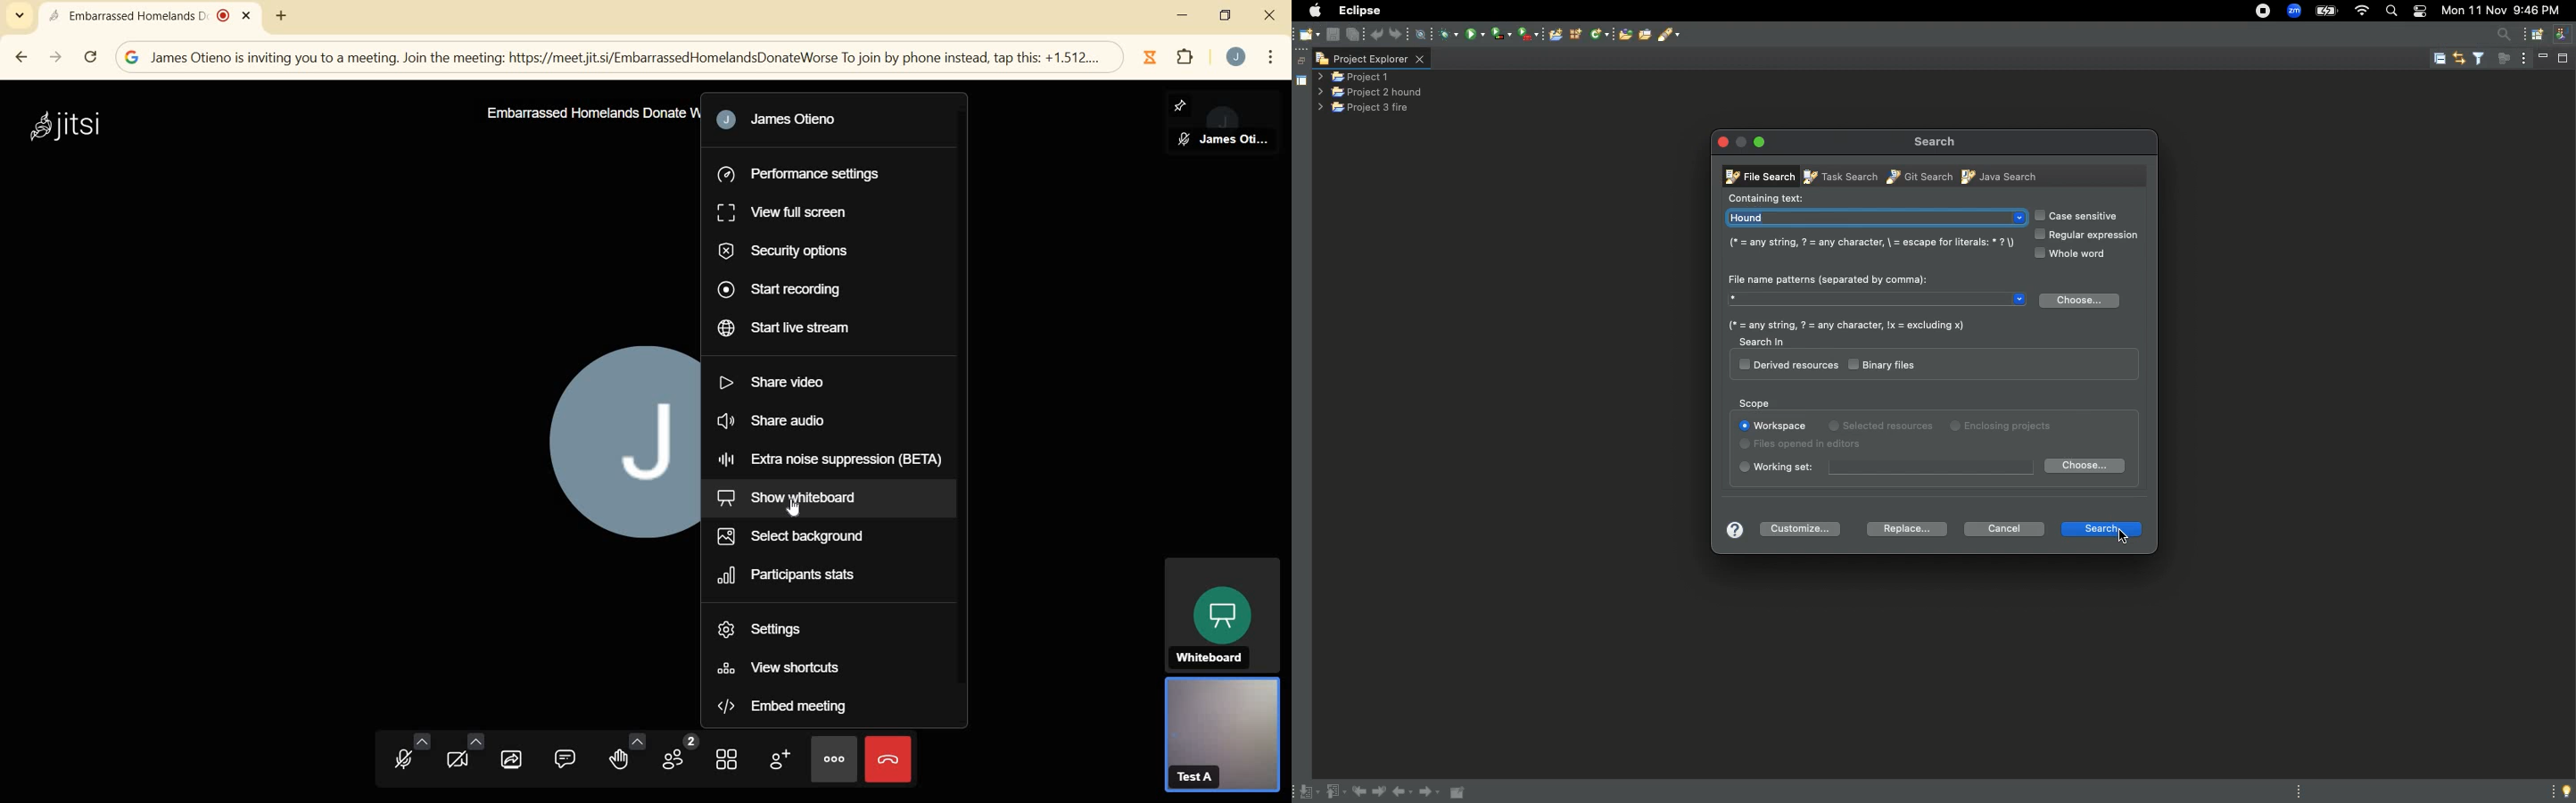 This screenshot has width=2576, height=812. I want to click on Jibble, so click(1149, 55).